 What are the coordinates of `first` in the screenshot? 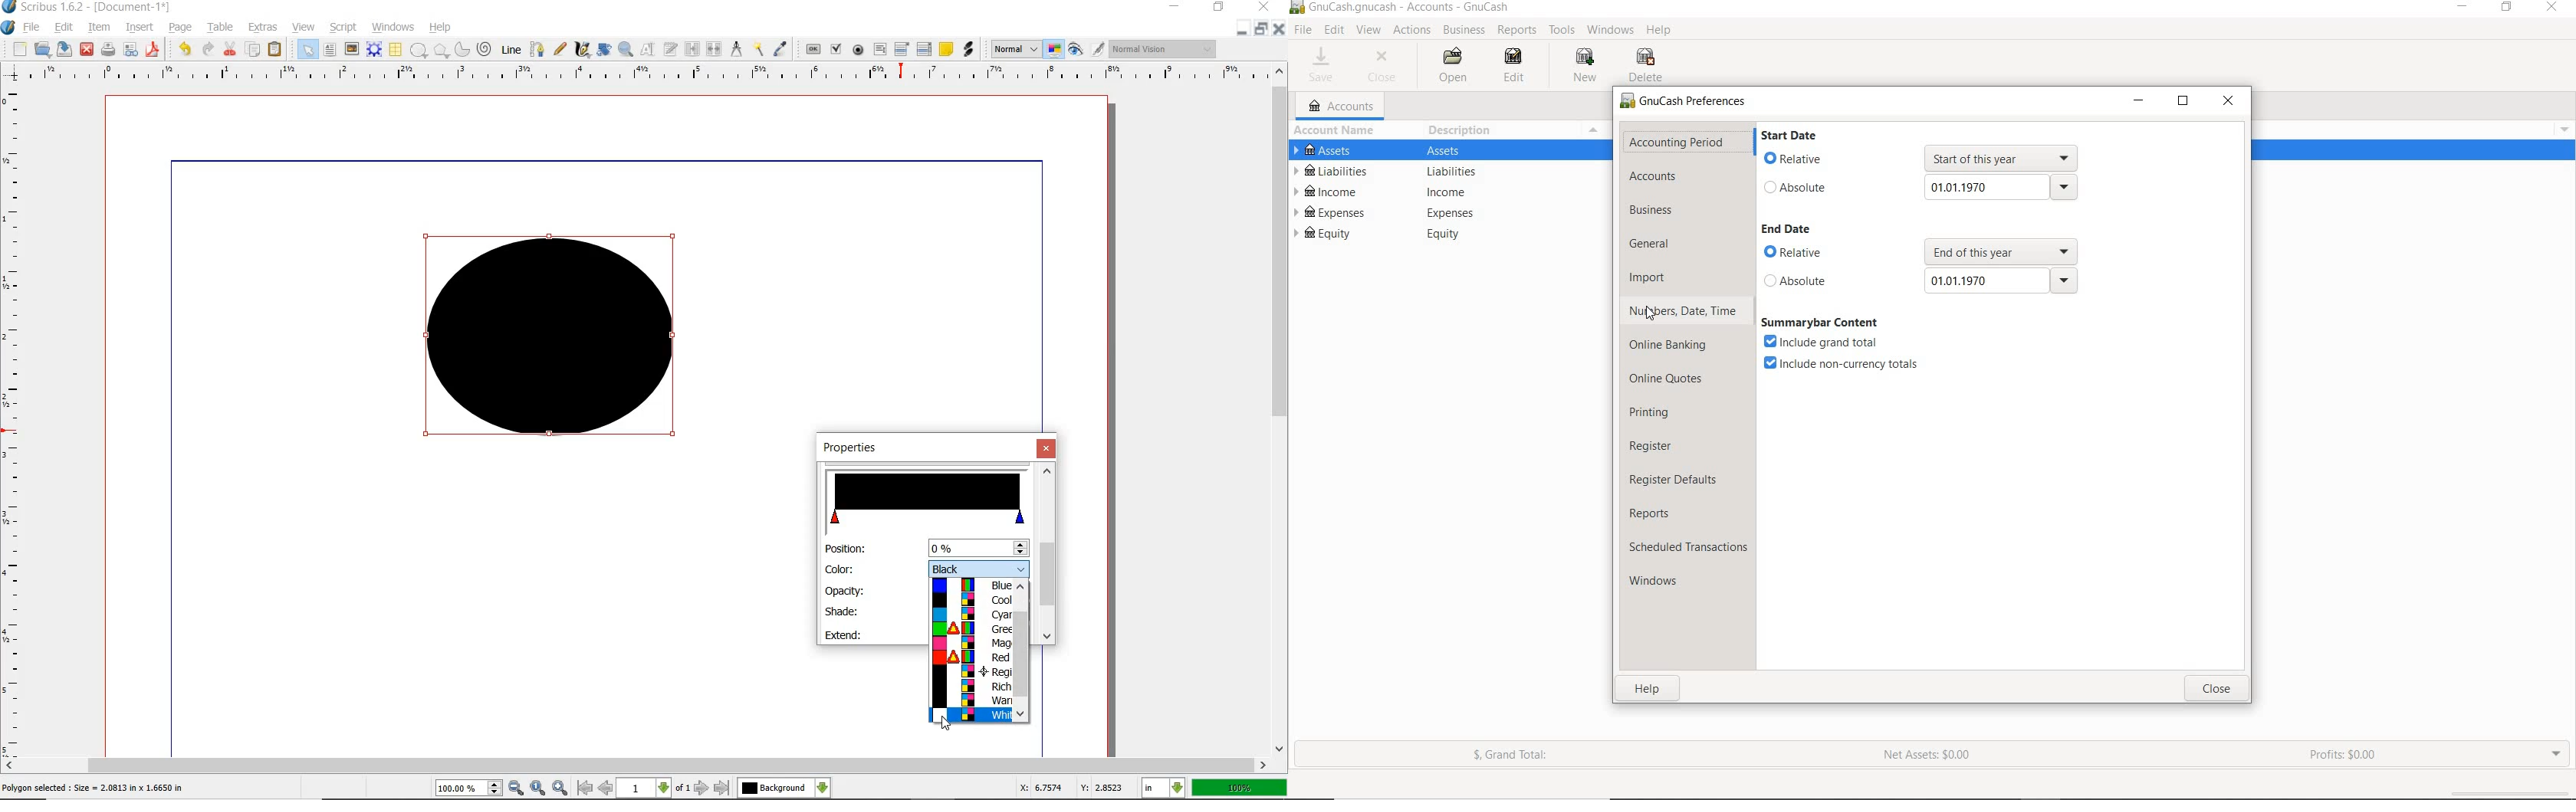 It's located at (584, 788).